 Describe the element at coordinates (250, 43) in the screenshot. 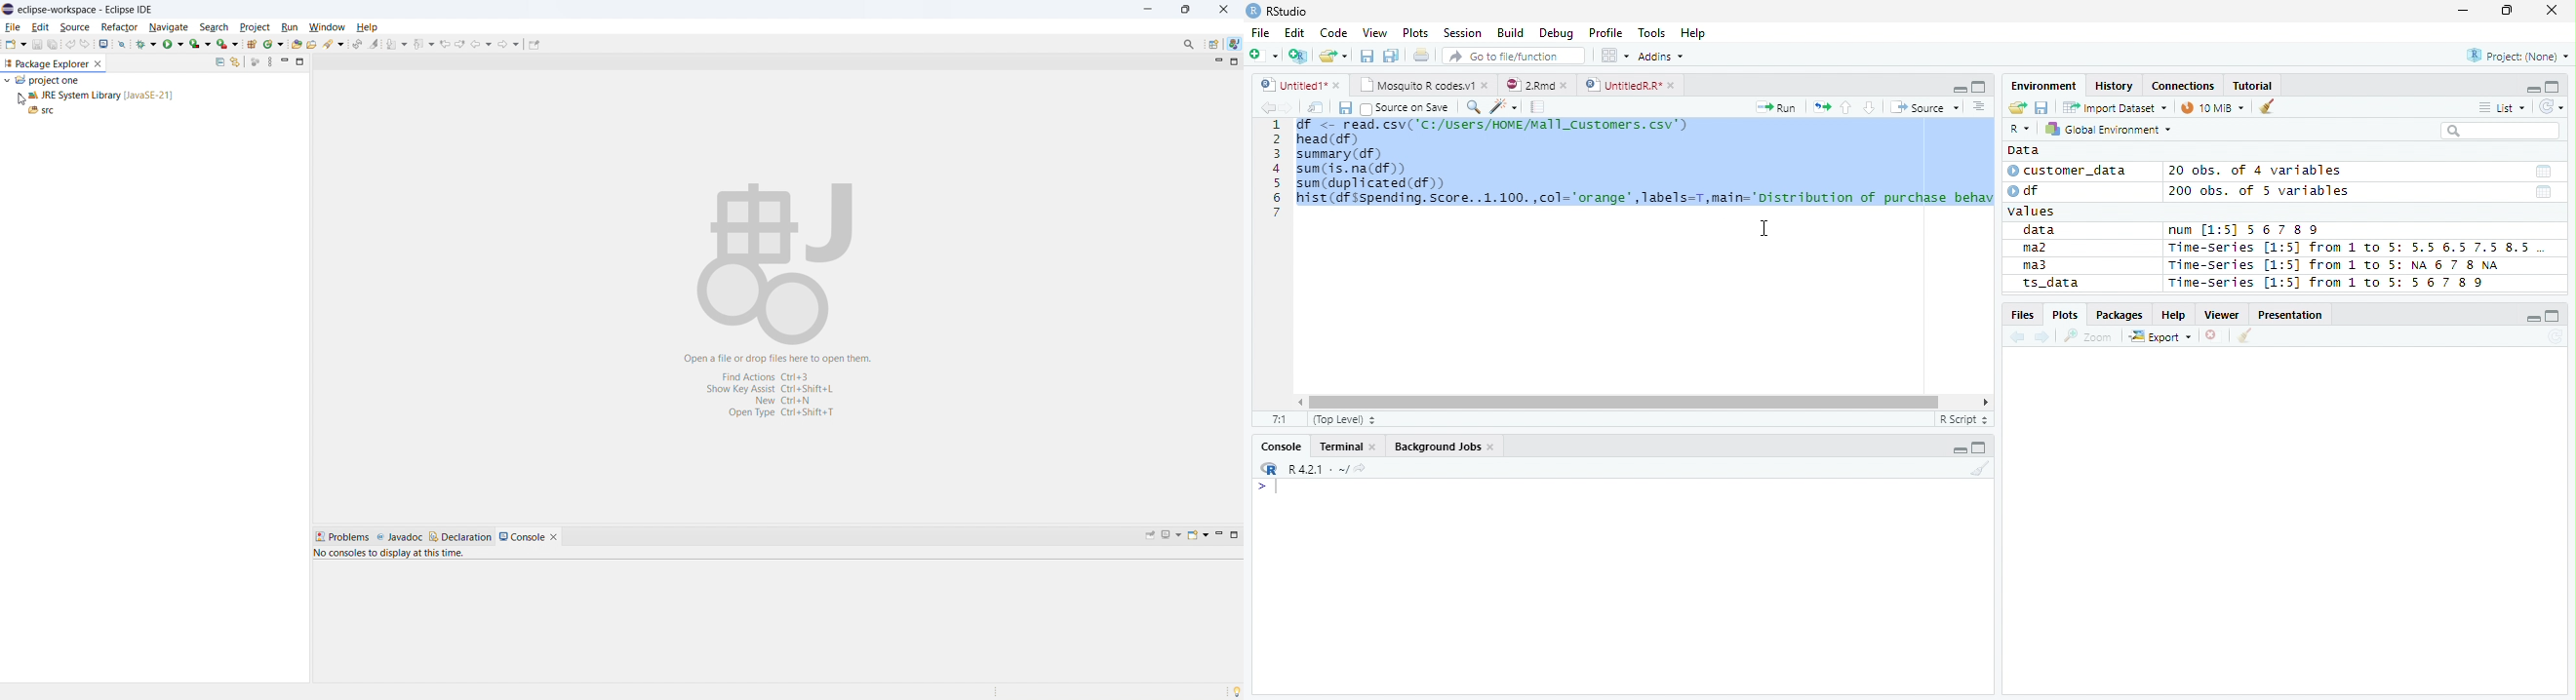

I see `New java package` at that location.